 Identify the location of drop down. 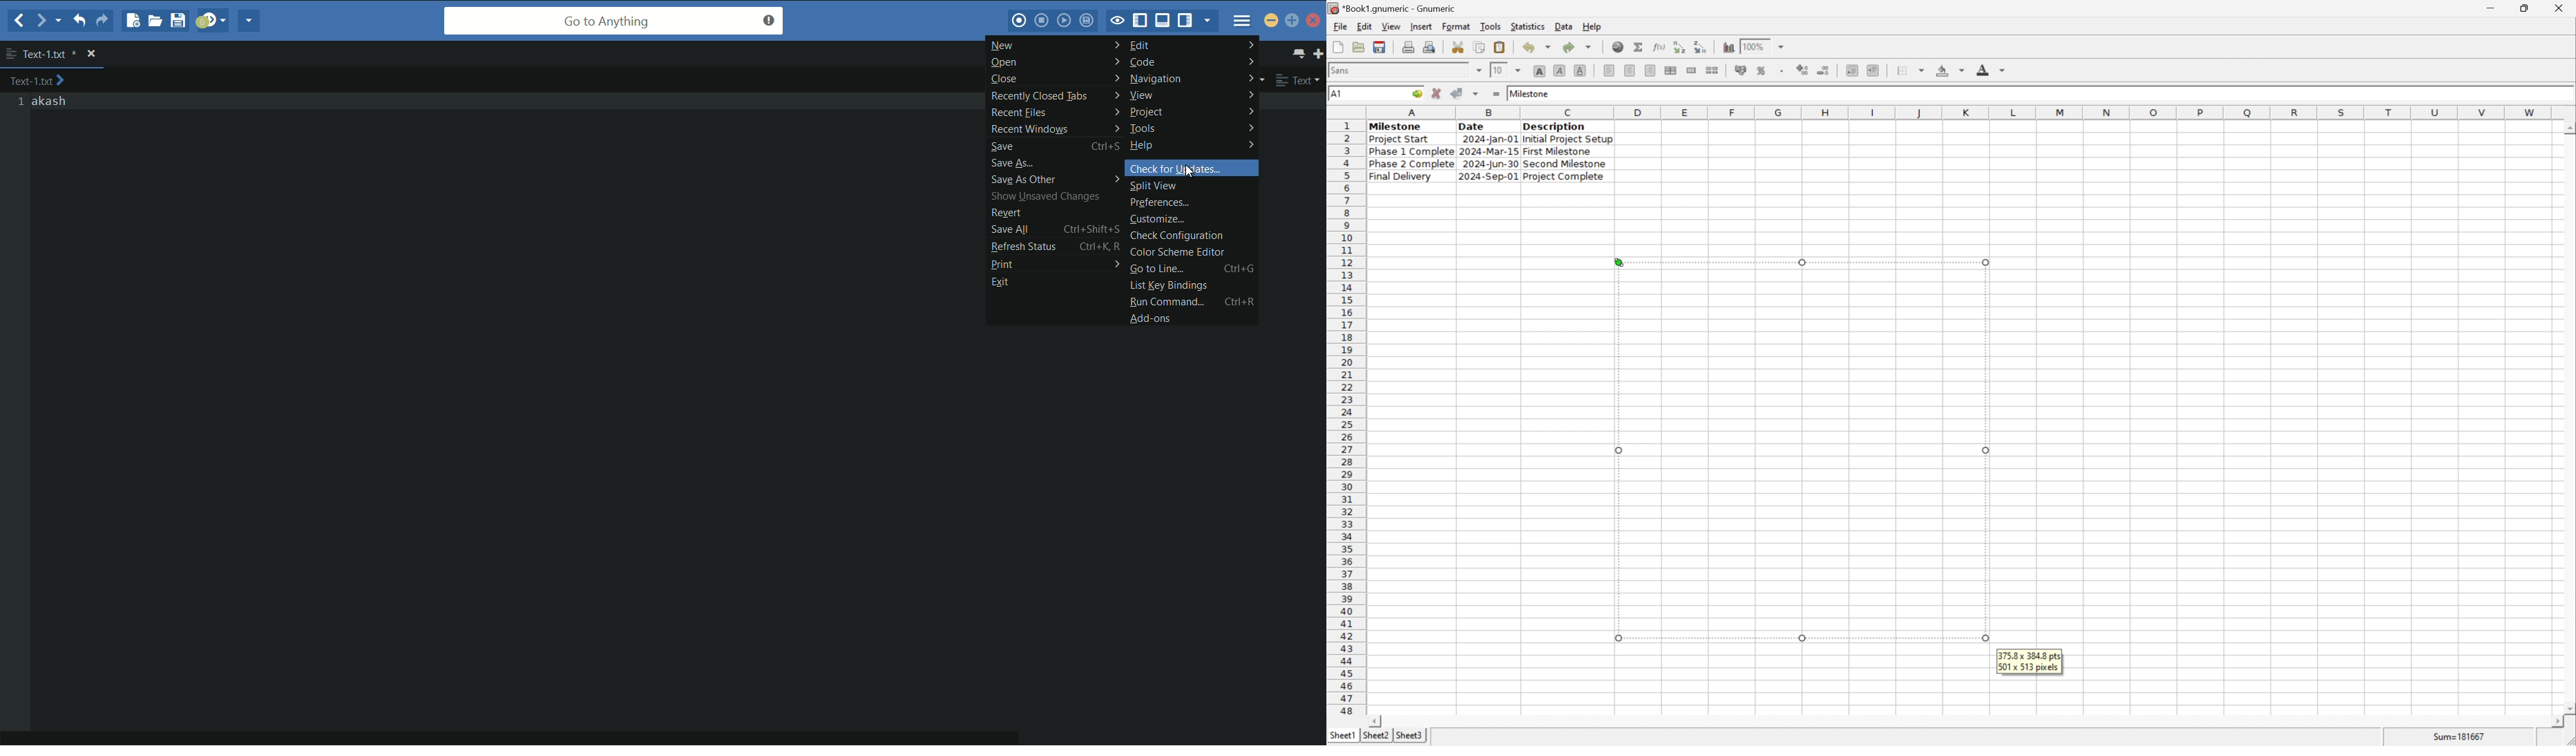
(1782, 46).